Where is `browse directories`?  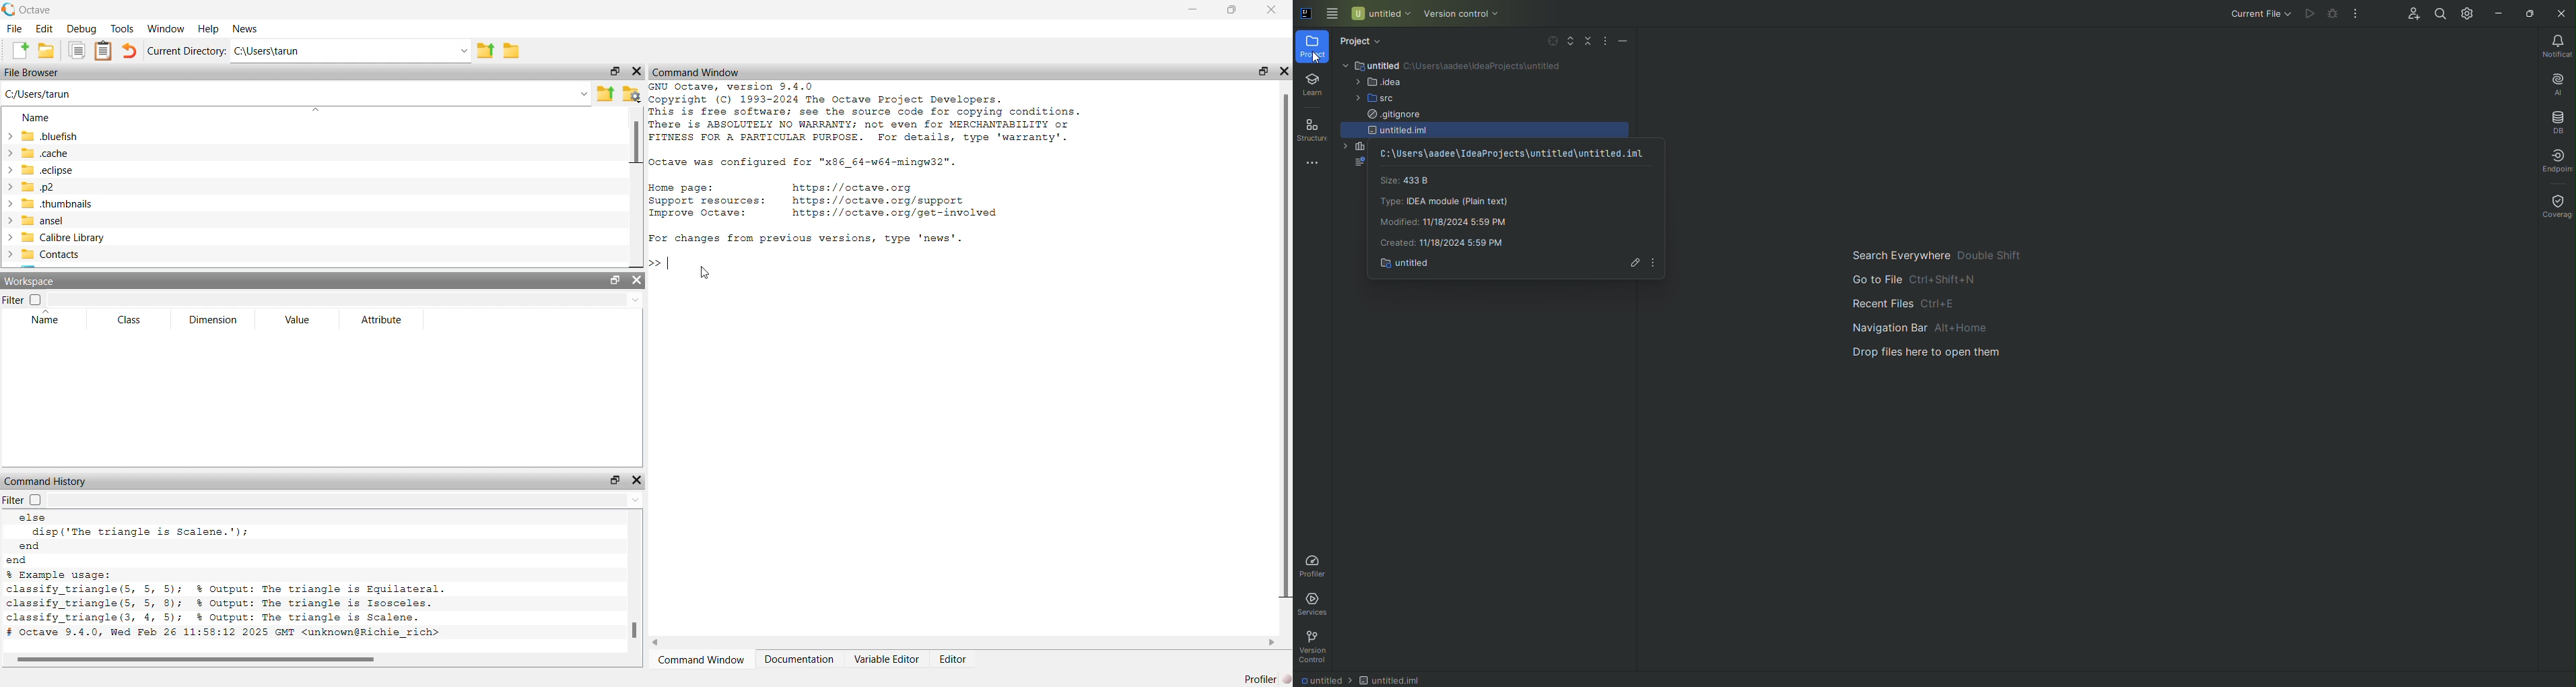
browse directories is located at coordinates (512, 50).